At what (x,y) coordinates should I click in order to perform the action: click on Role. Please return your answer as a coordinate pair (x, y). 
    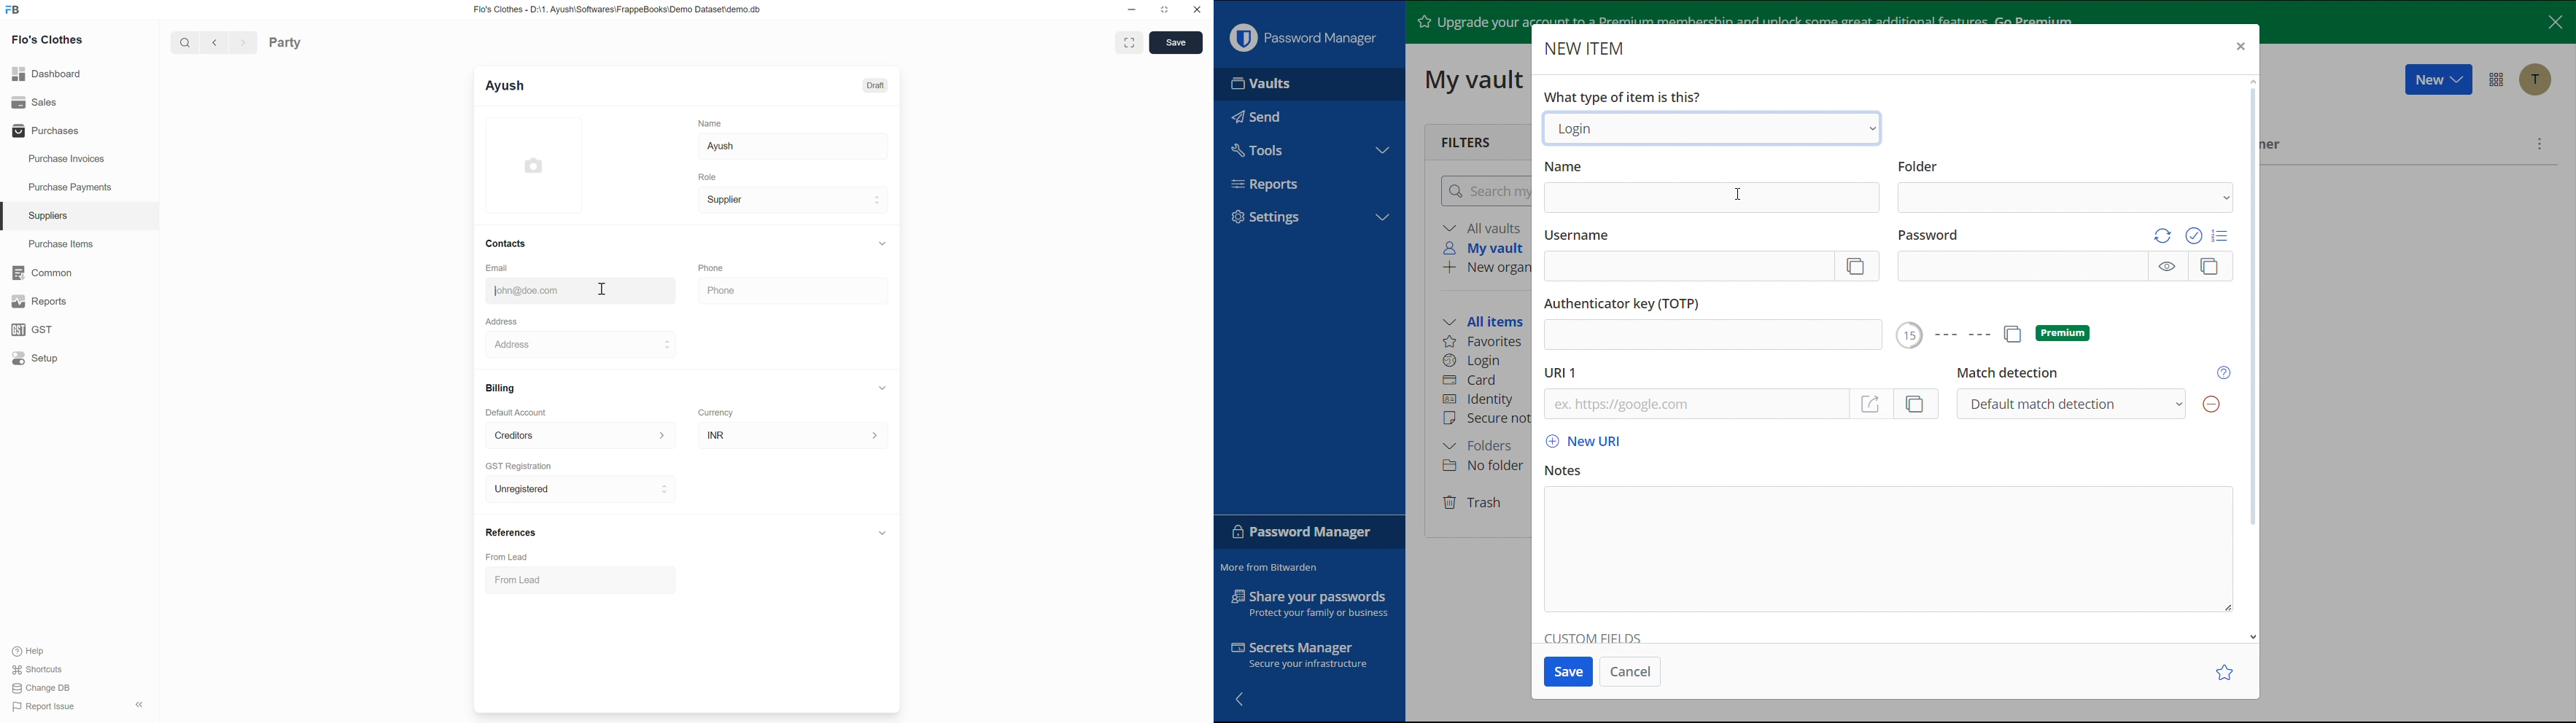
    Looking at the image, I should click on (707, 177).